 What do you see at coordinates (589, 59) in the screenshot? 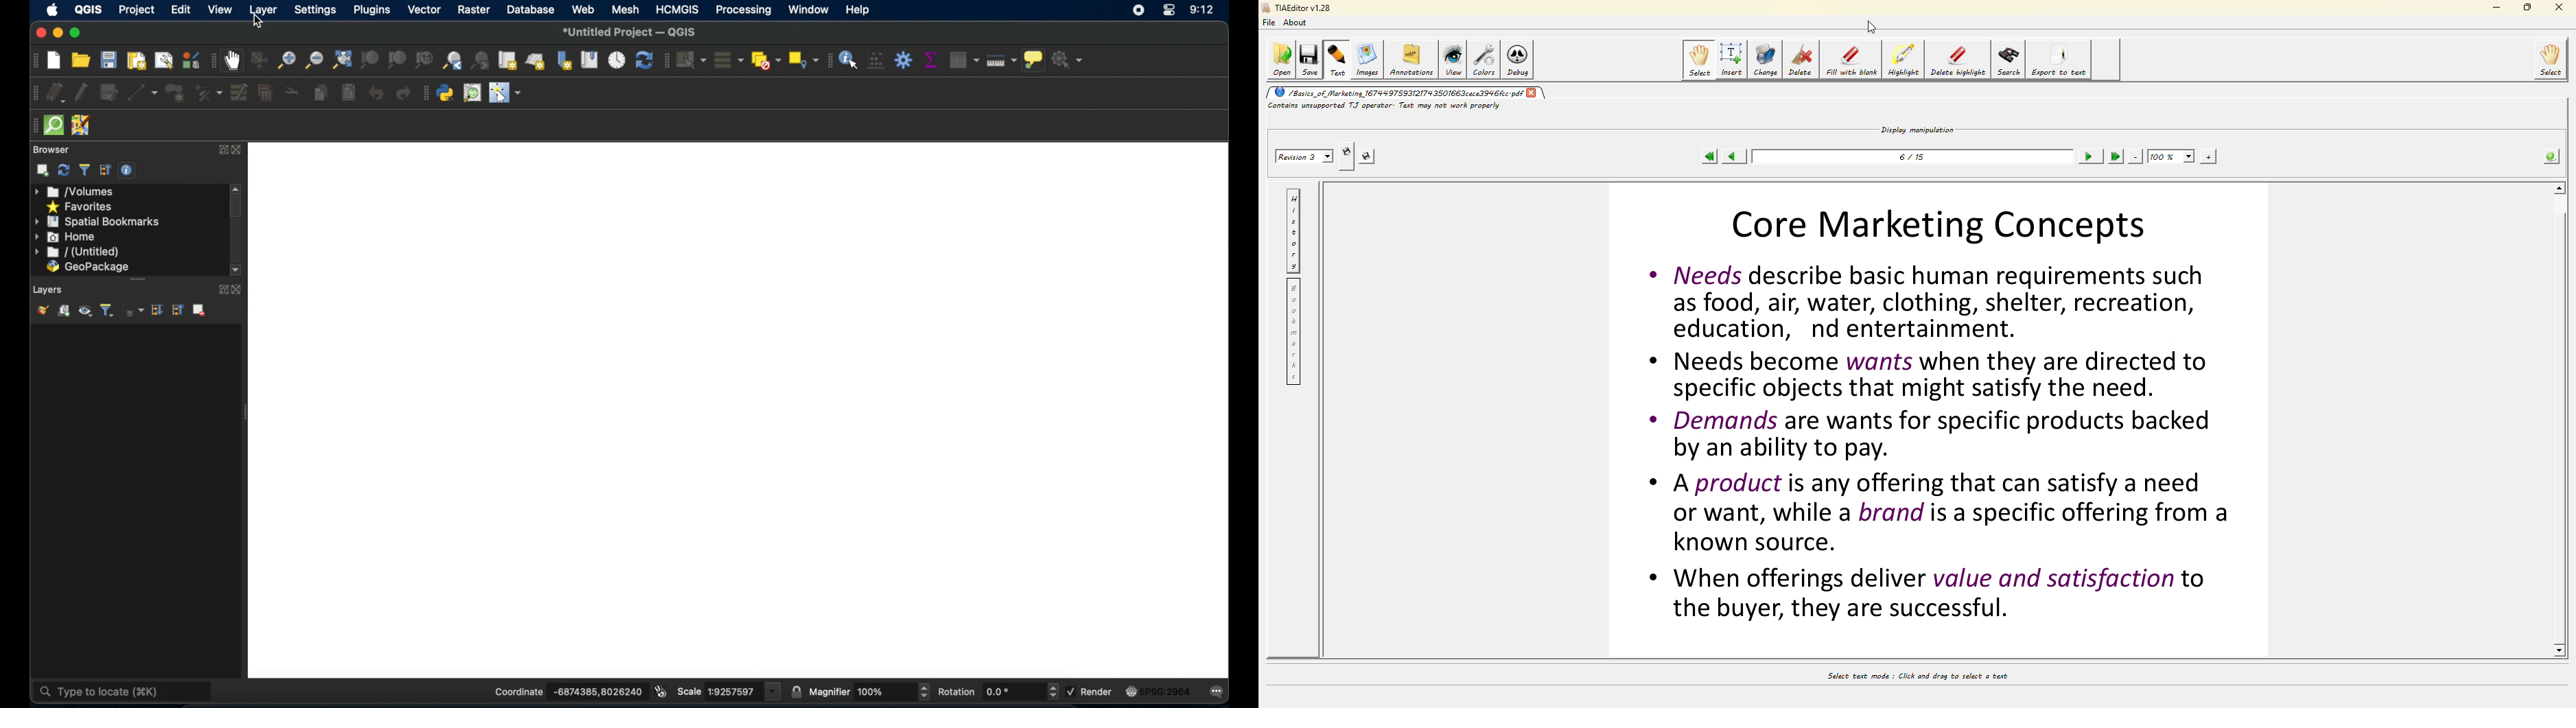
I see `show spatial bookmarks` at bounding box center [589, 59].